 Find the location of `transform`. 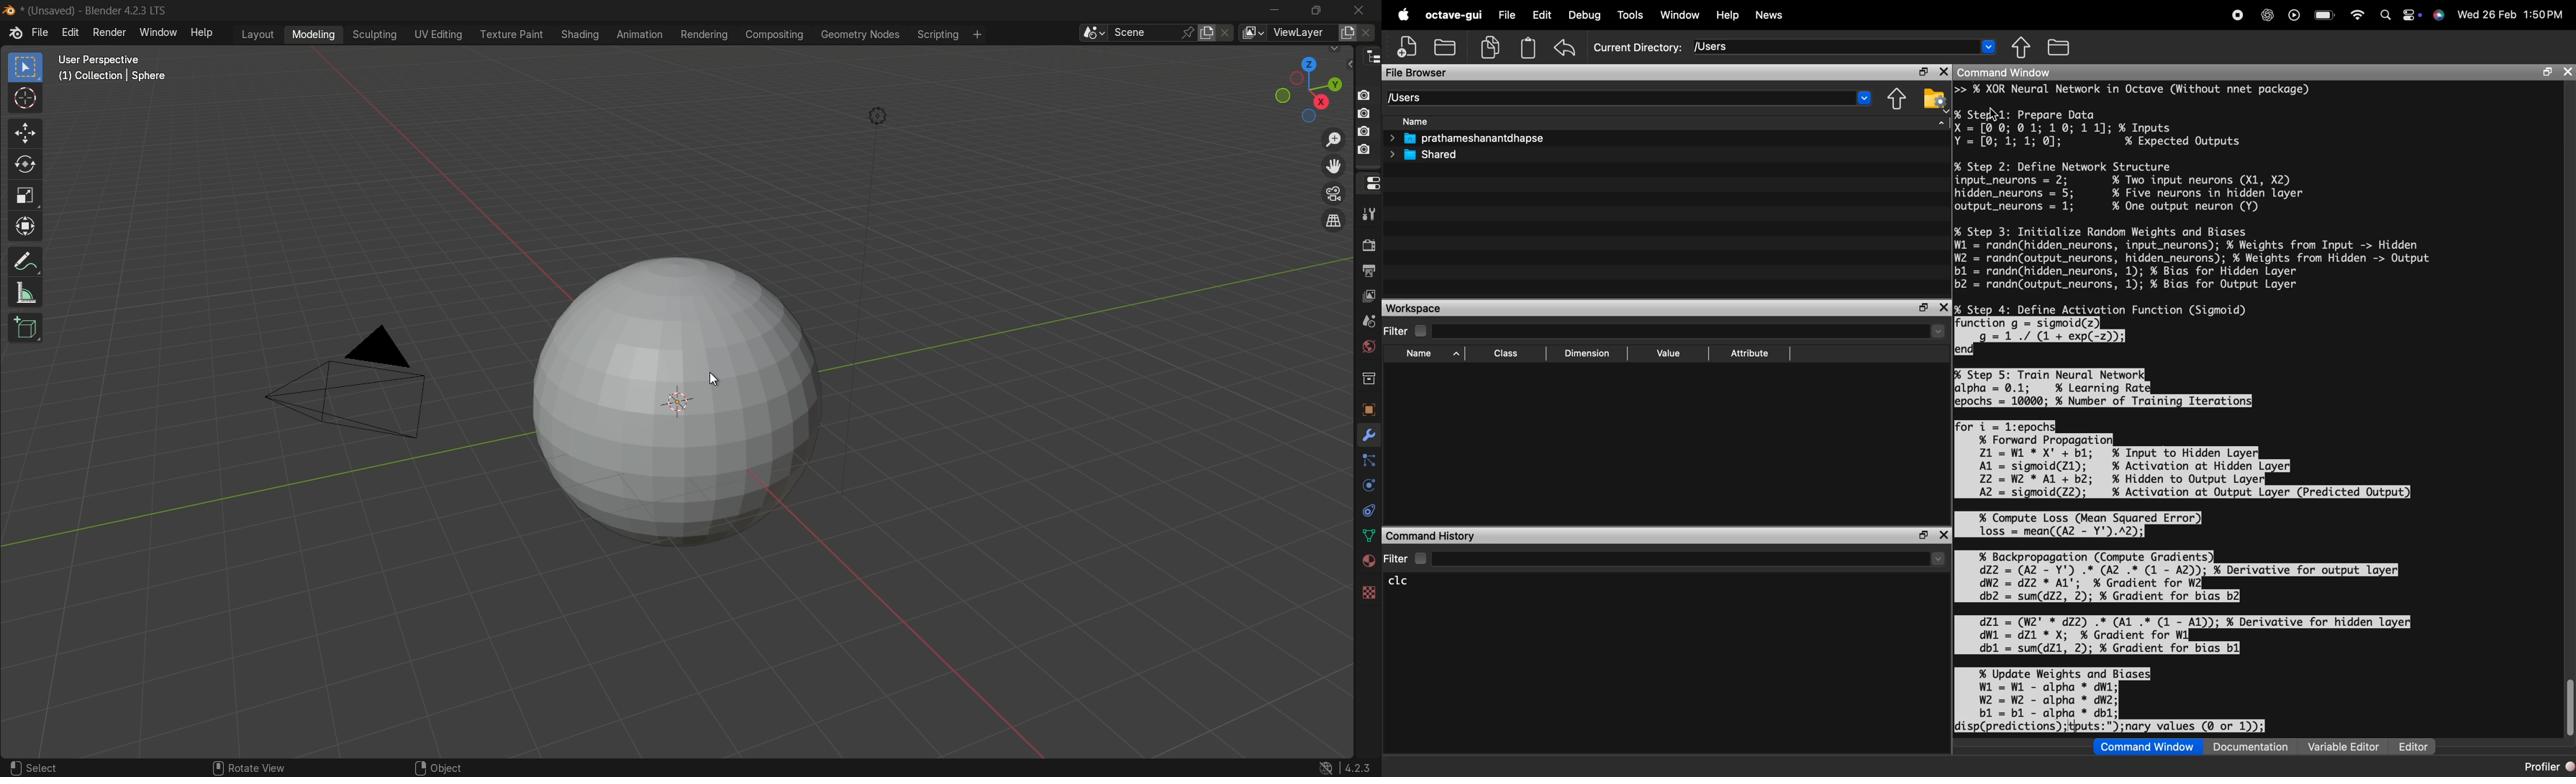

transform is located at coordinates (26, 228).